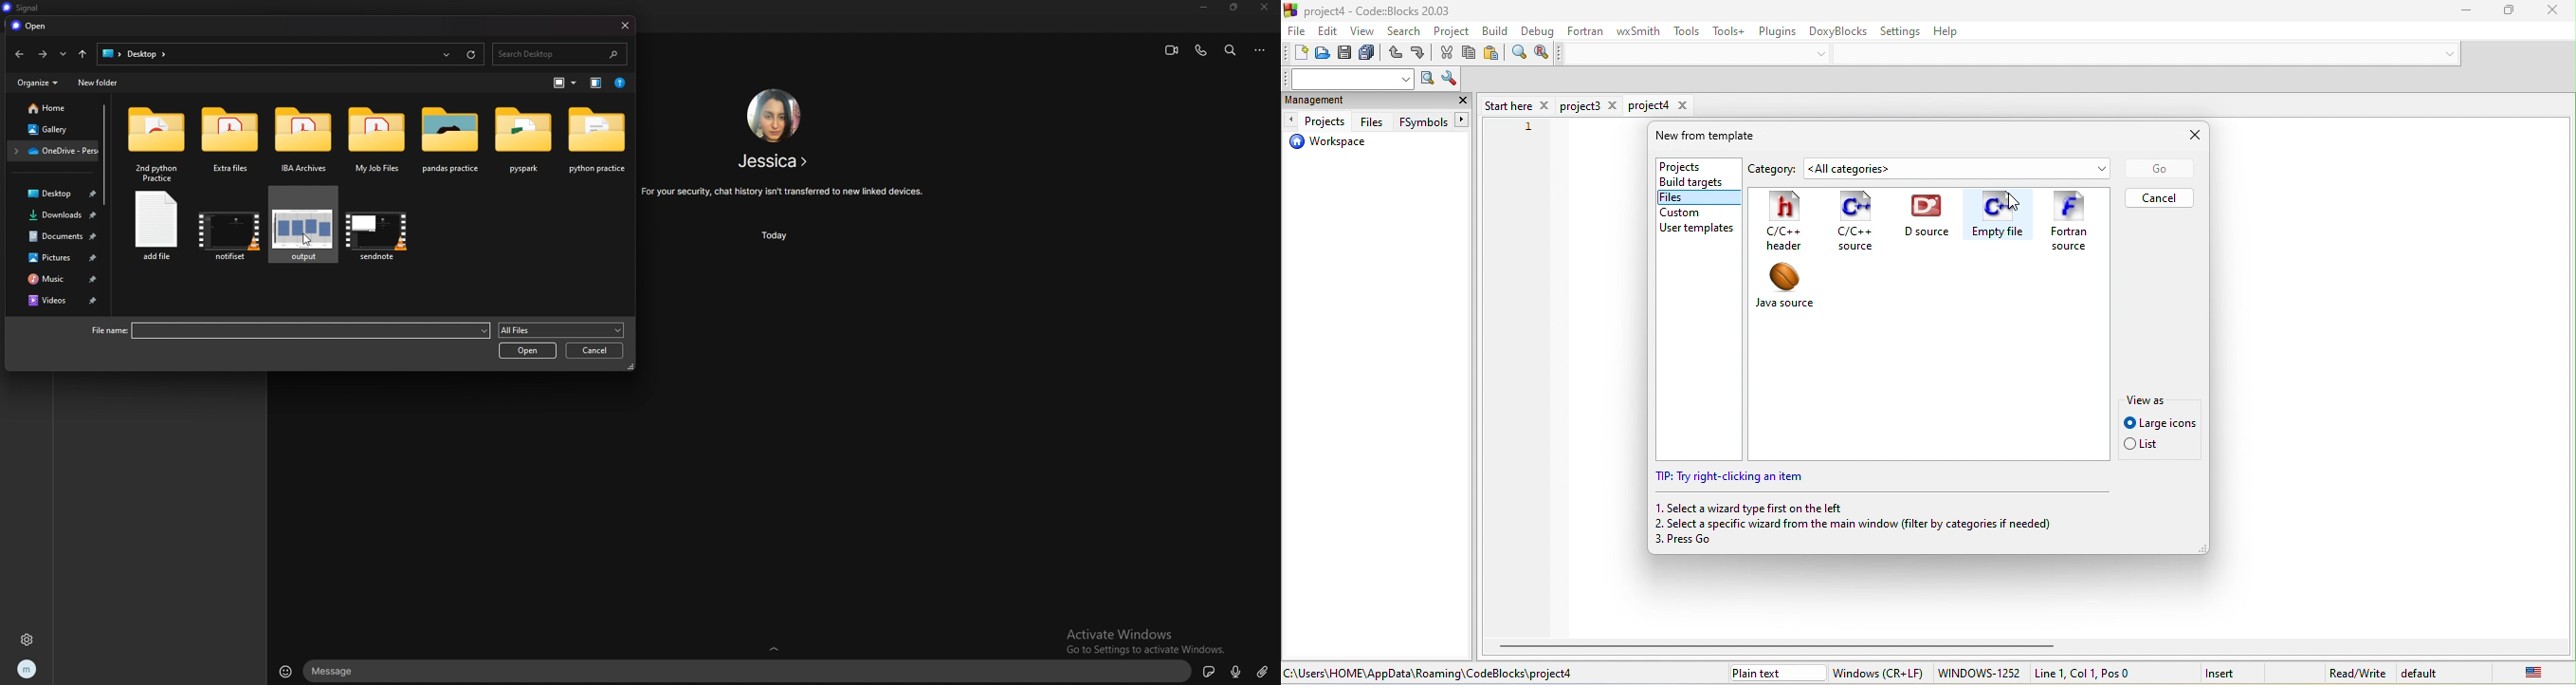  What do you see at coordinates (1854, 222) in the screenshot?
I see `c\c++ source` at bounding box center [1854, 222].